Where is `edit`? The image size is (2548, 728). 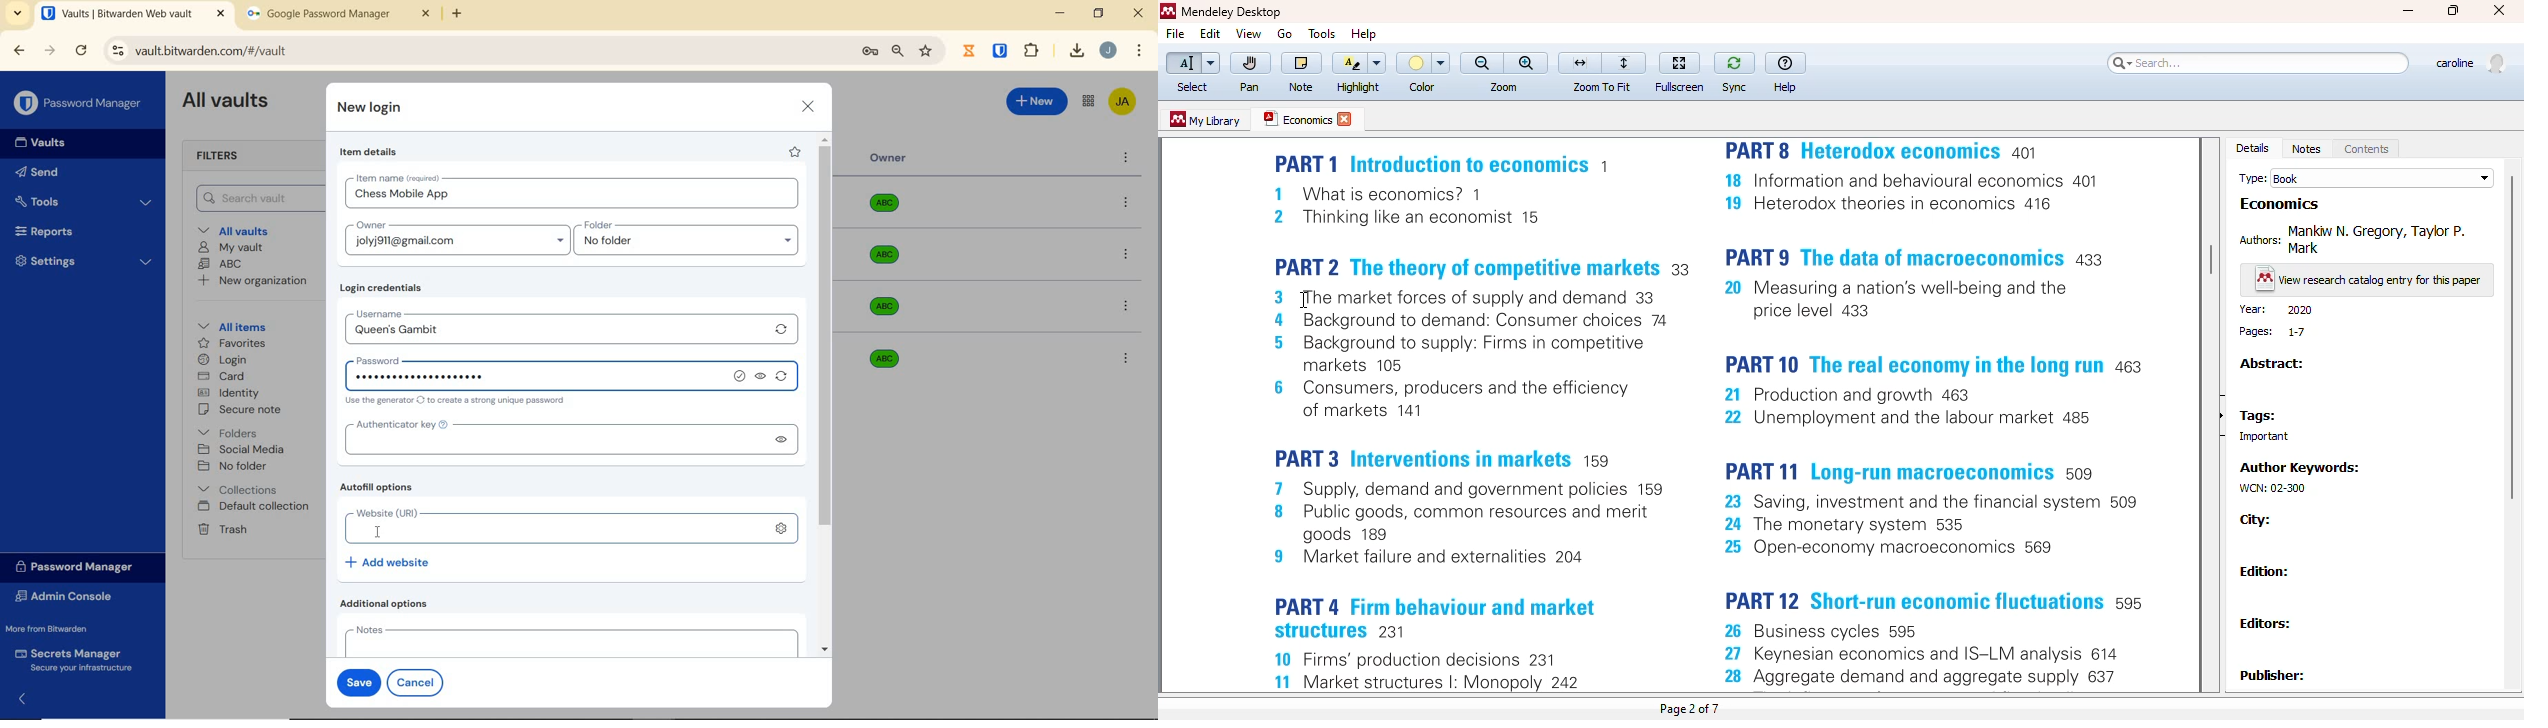
edit is located at coordinates (1211, 34).